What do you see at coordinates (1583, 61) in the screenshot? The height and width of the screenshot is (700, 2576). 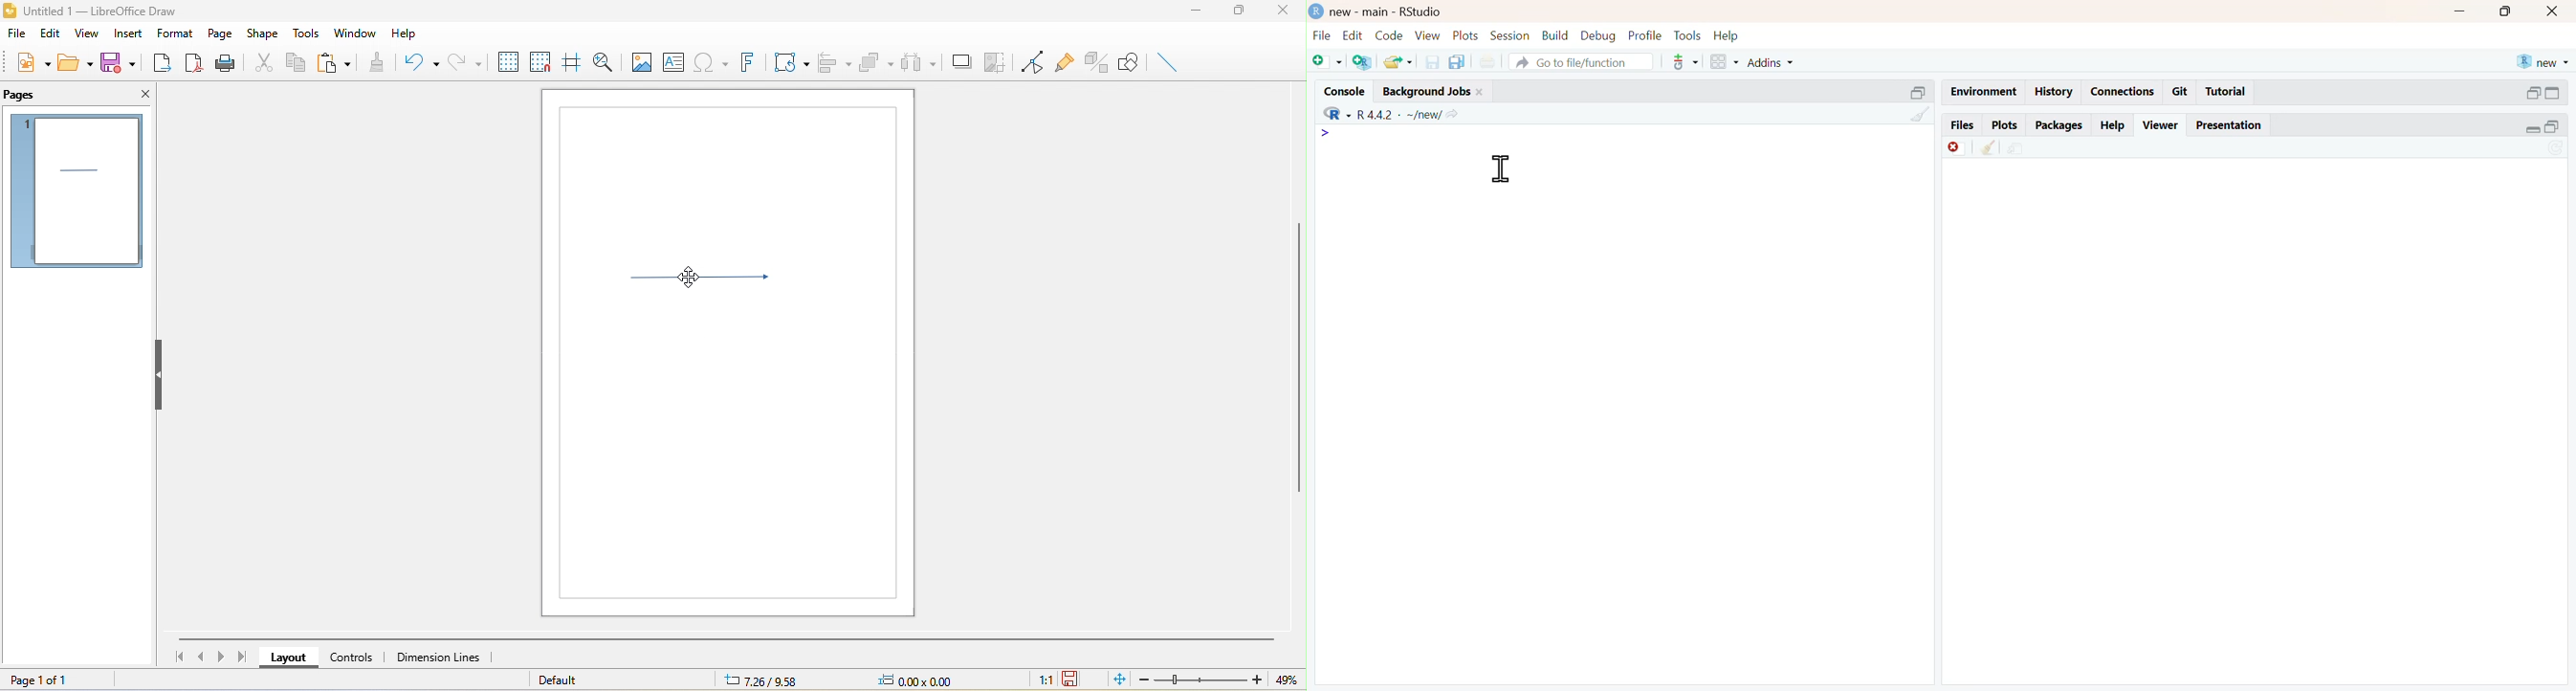 I see `go to file/function` at bounding box center [1583, 61].